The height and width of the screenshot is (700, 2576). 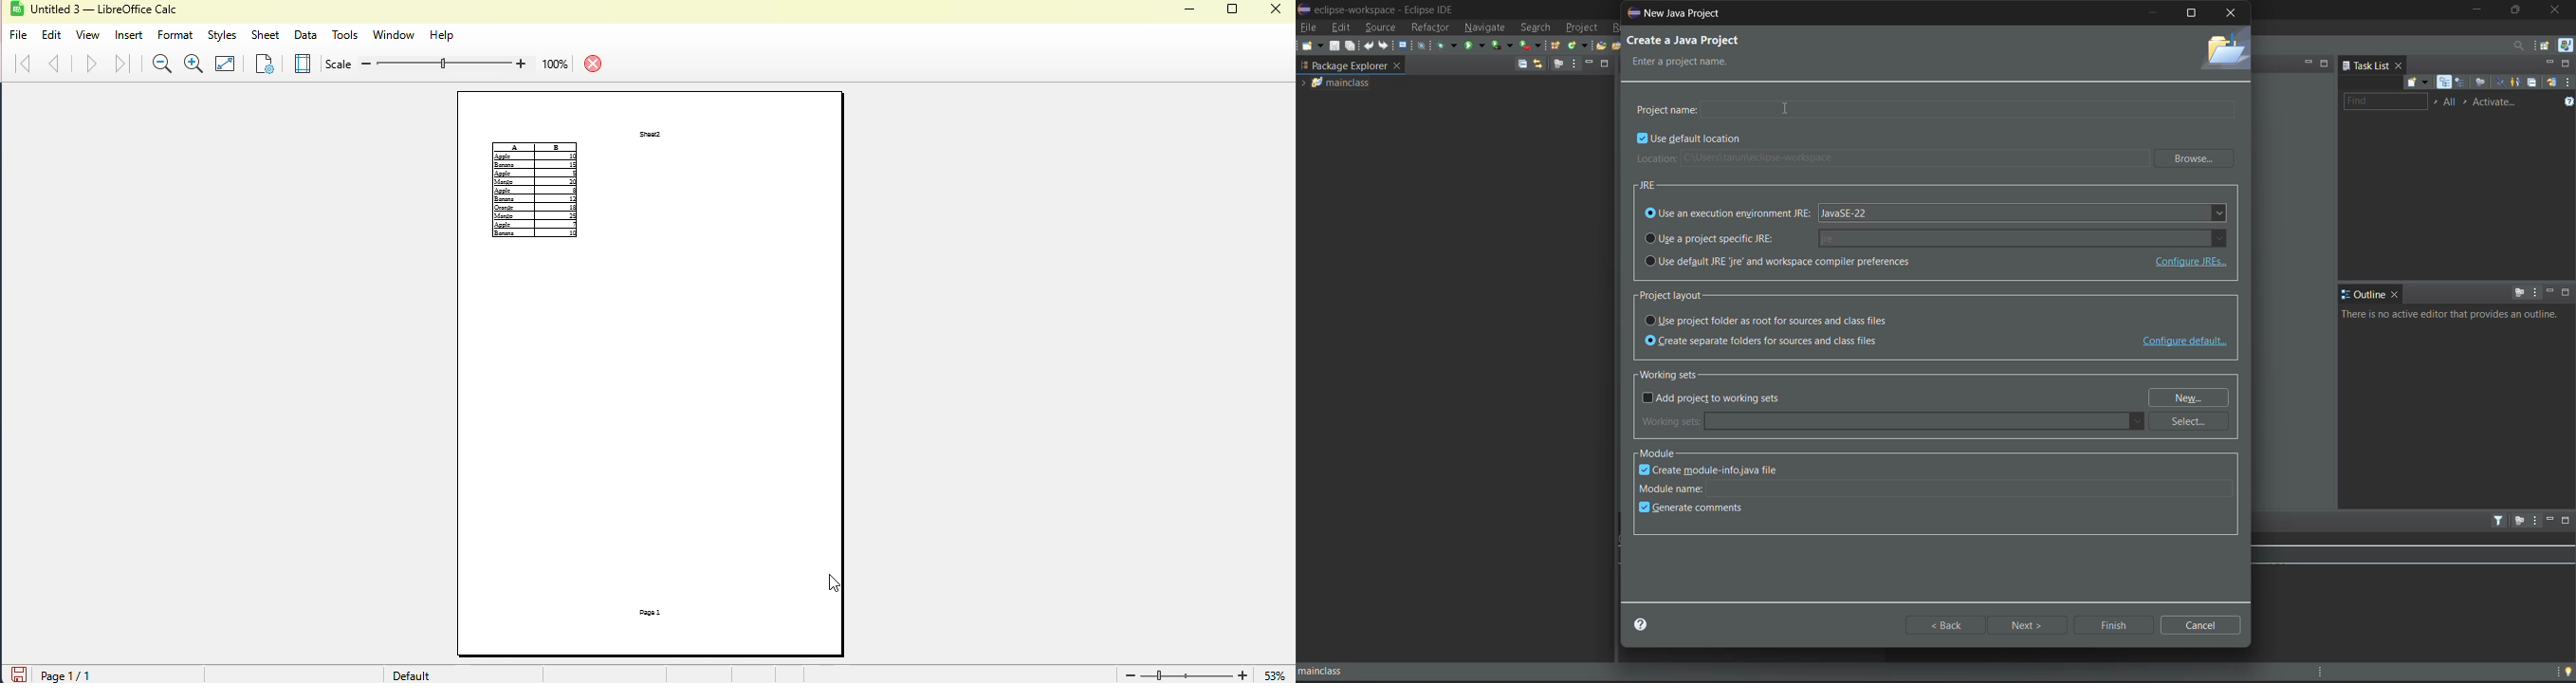 What do you see at coordinates (2534, 83) in the screenshot?
I see `collapse all` at bounding box center [2534, 83].